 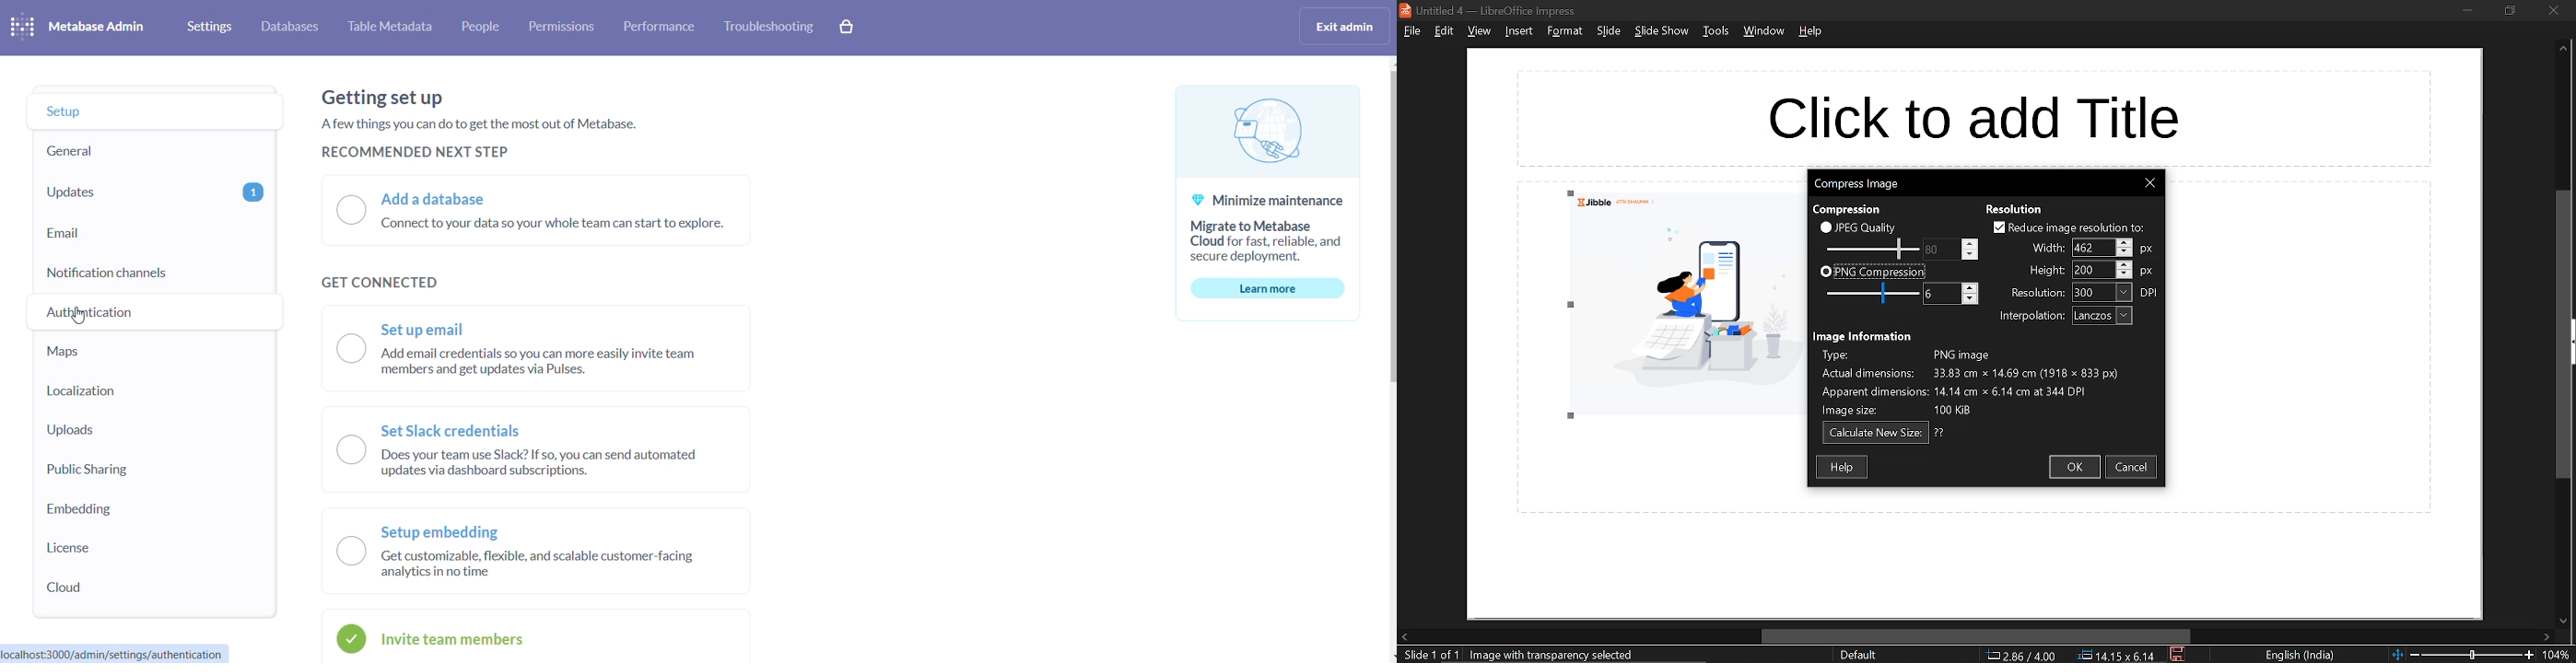 What do you see at coordinates (2125, 252) in the screenshot?
I see `decrease width` at bounding box center [2125, 252].